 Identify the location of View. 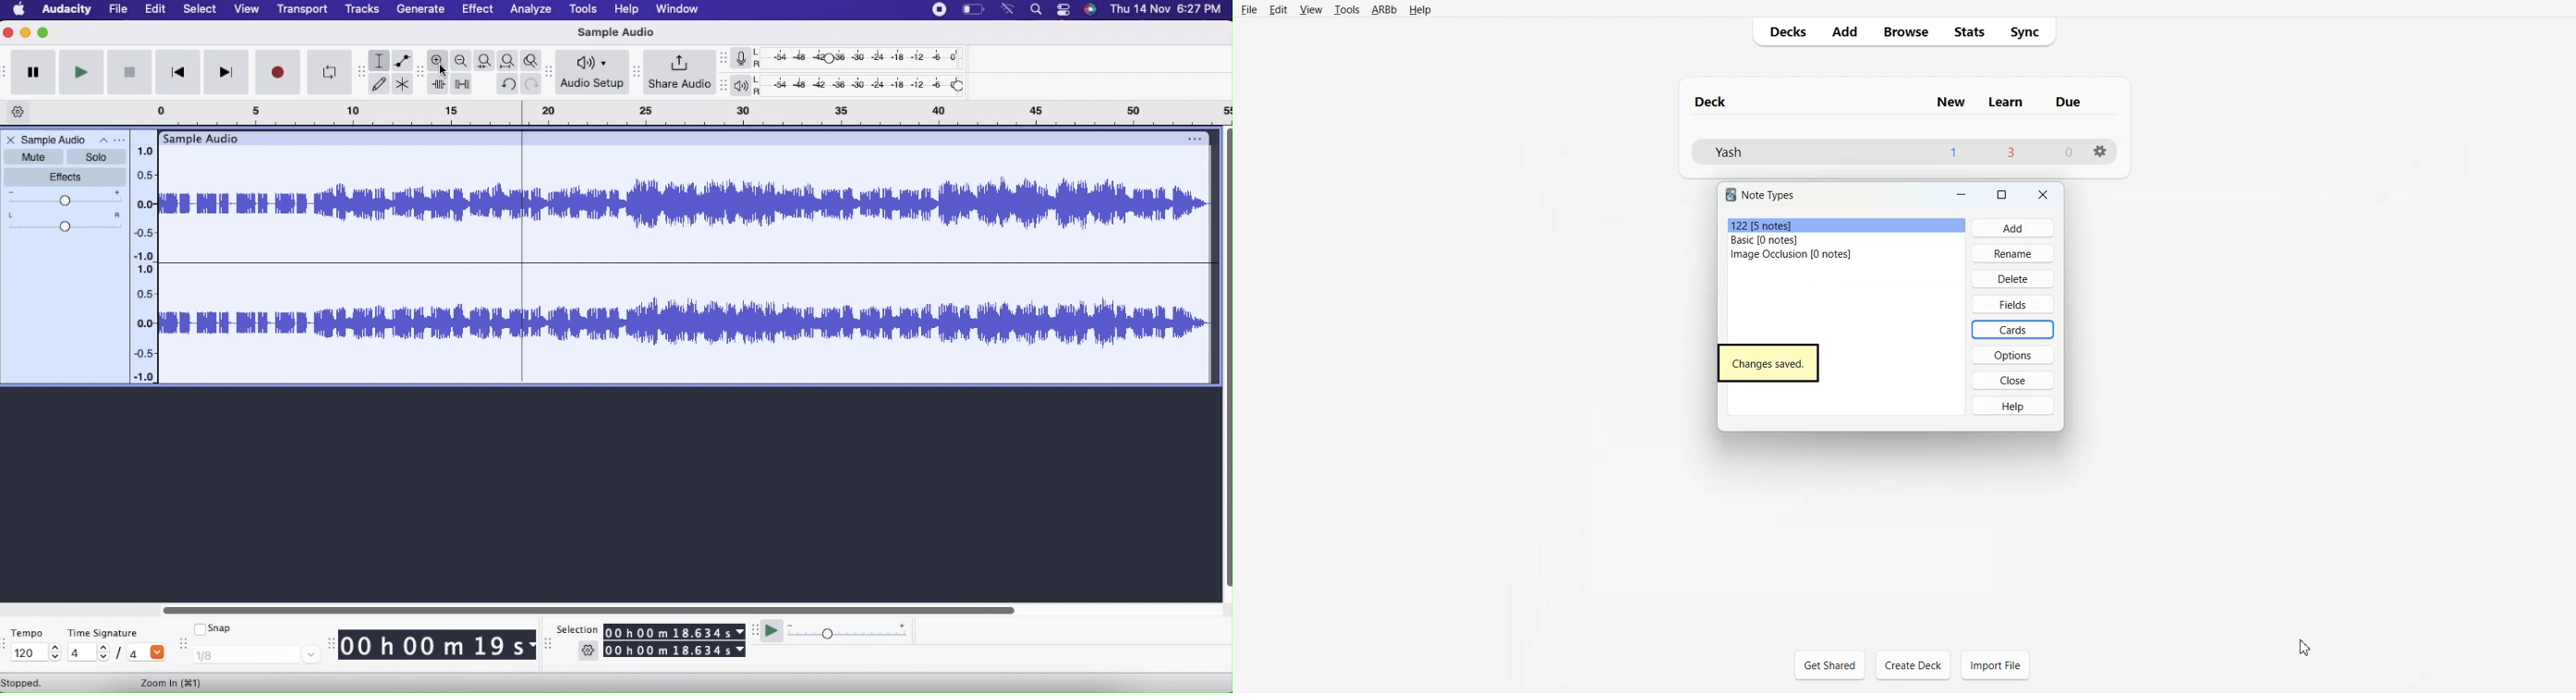
(1311, 9).